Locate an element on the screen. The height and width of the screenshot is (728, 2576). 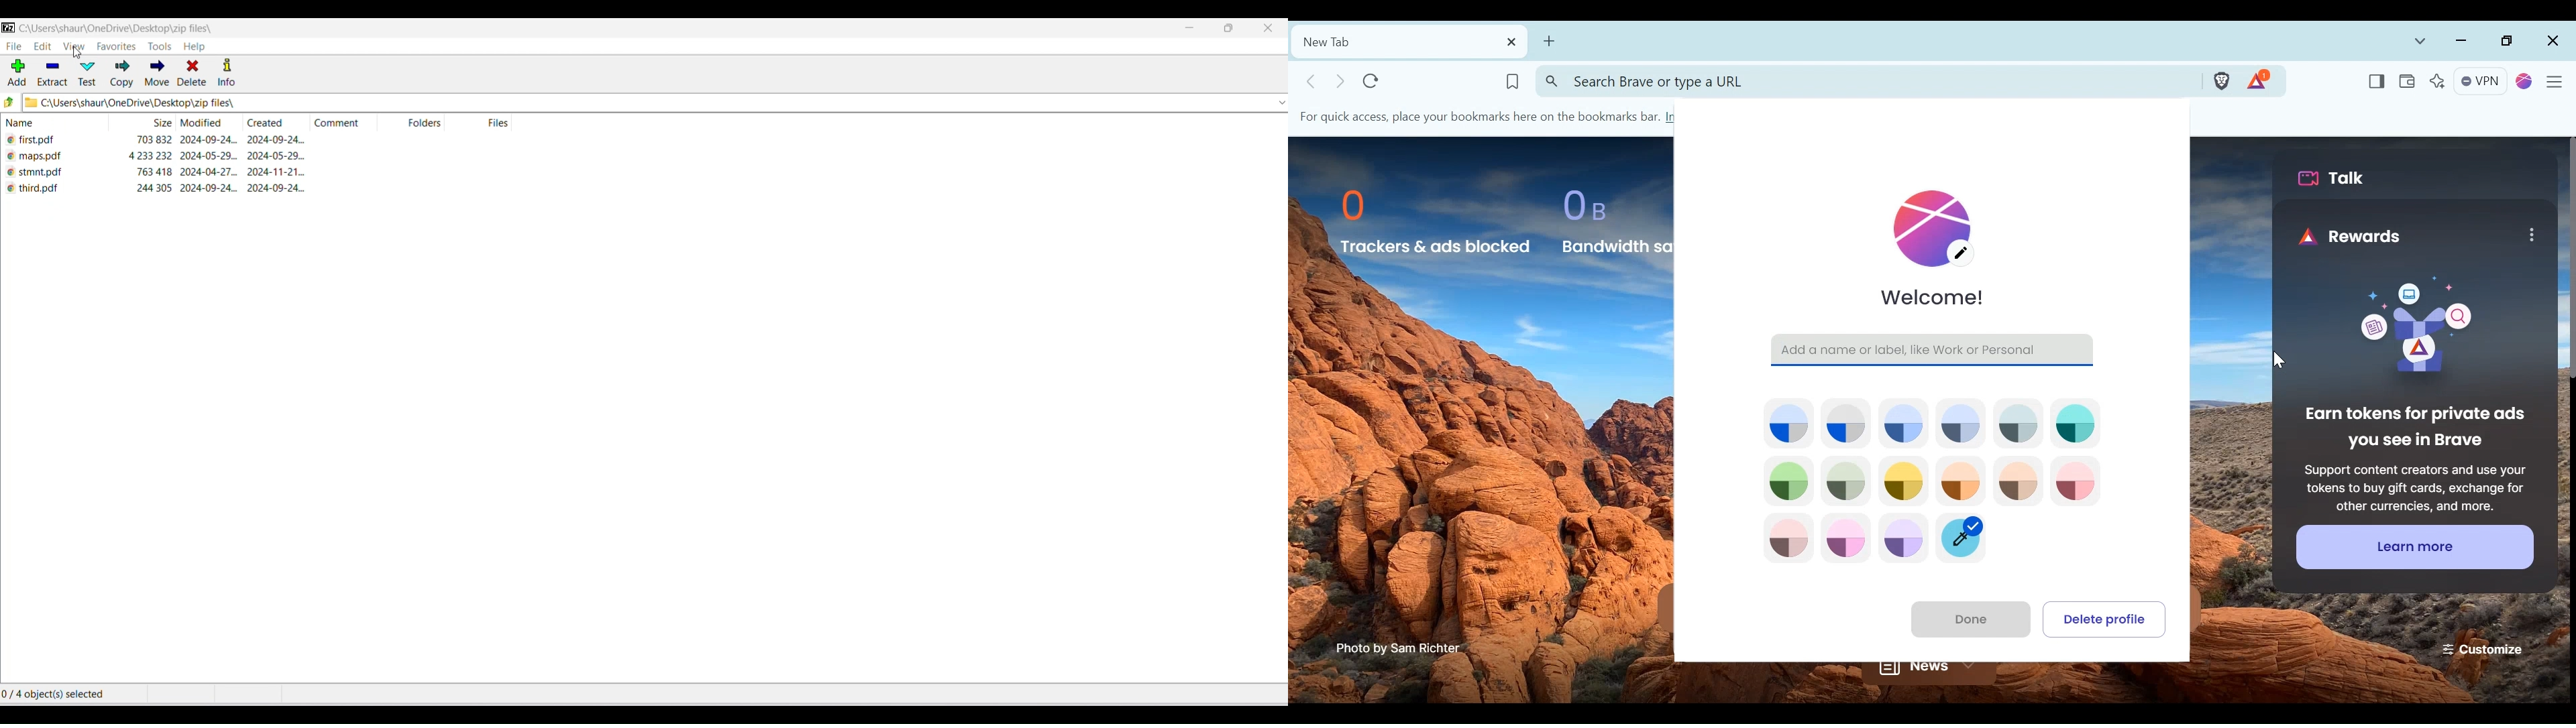
Earn tokens for private ads you see in breave is located at coordinates (2413, 428).